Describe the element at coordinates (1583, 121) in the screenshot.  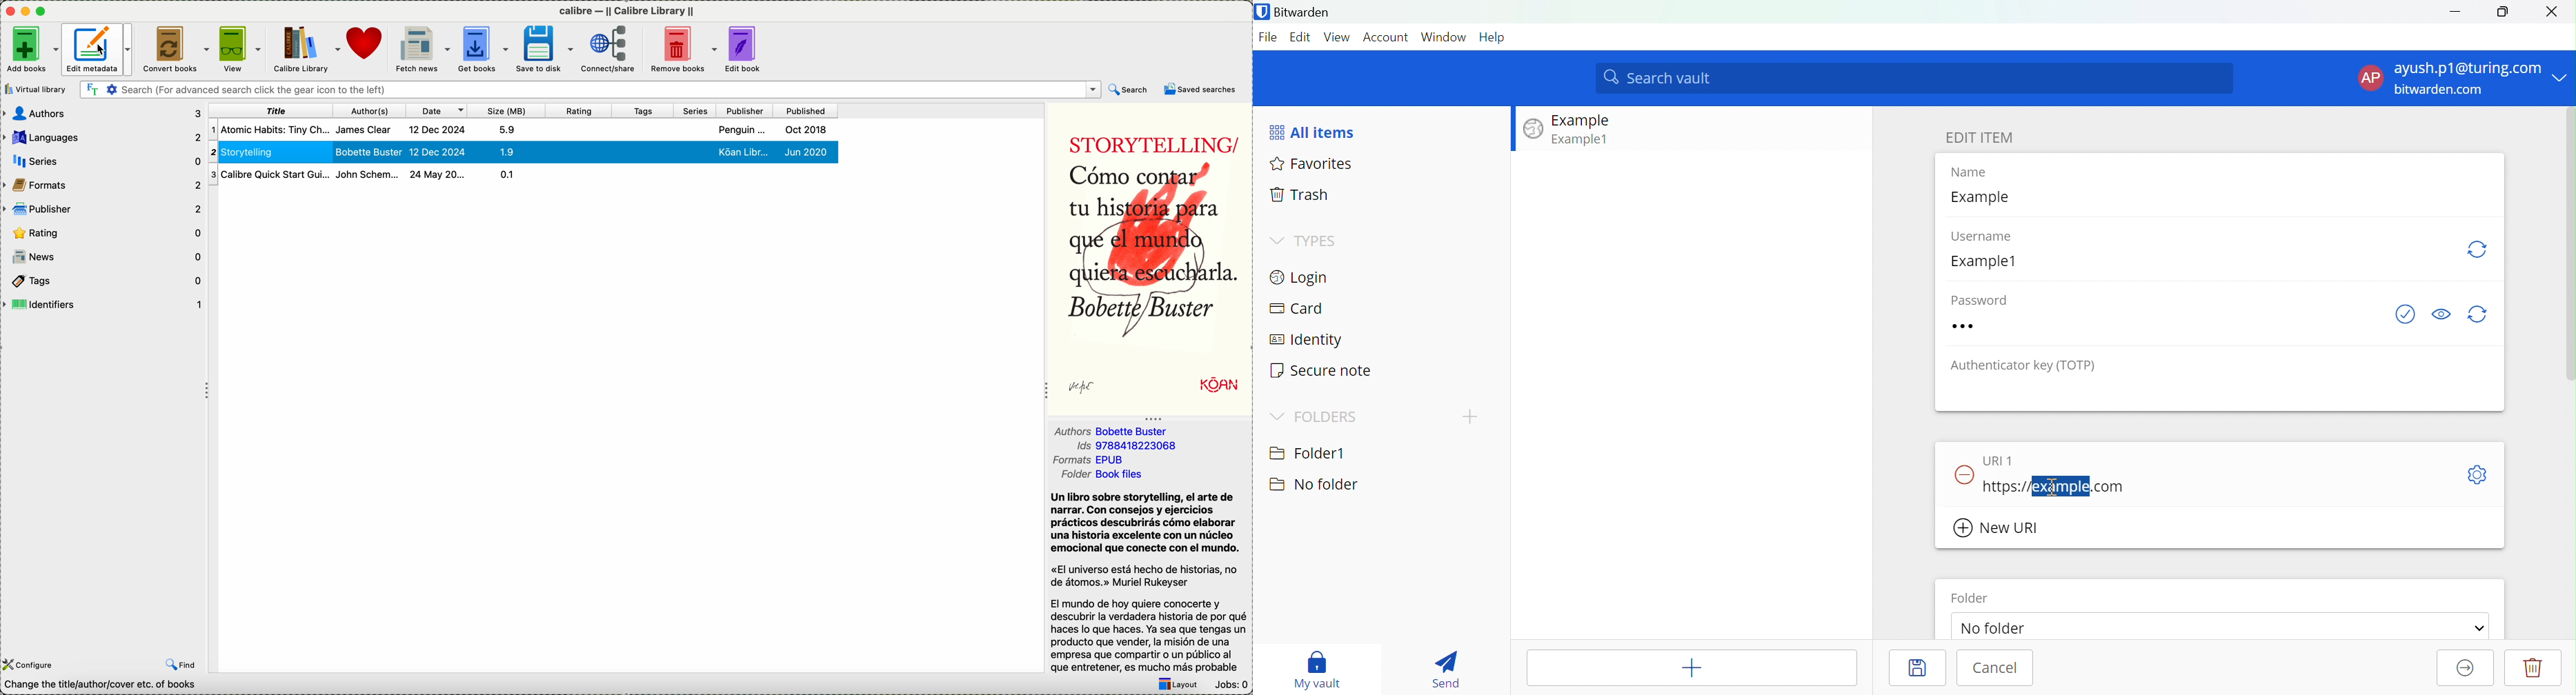
I see `Example` at that location.